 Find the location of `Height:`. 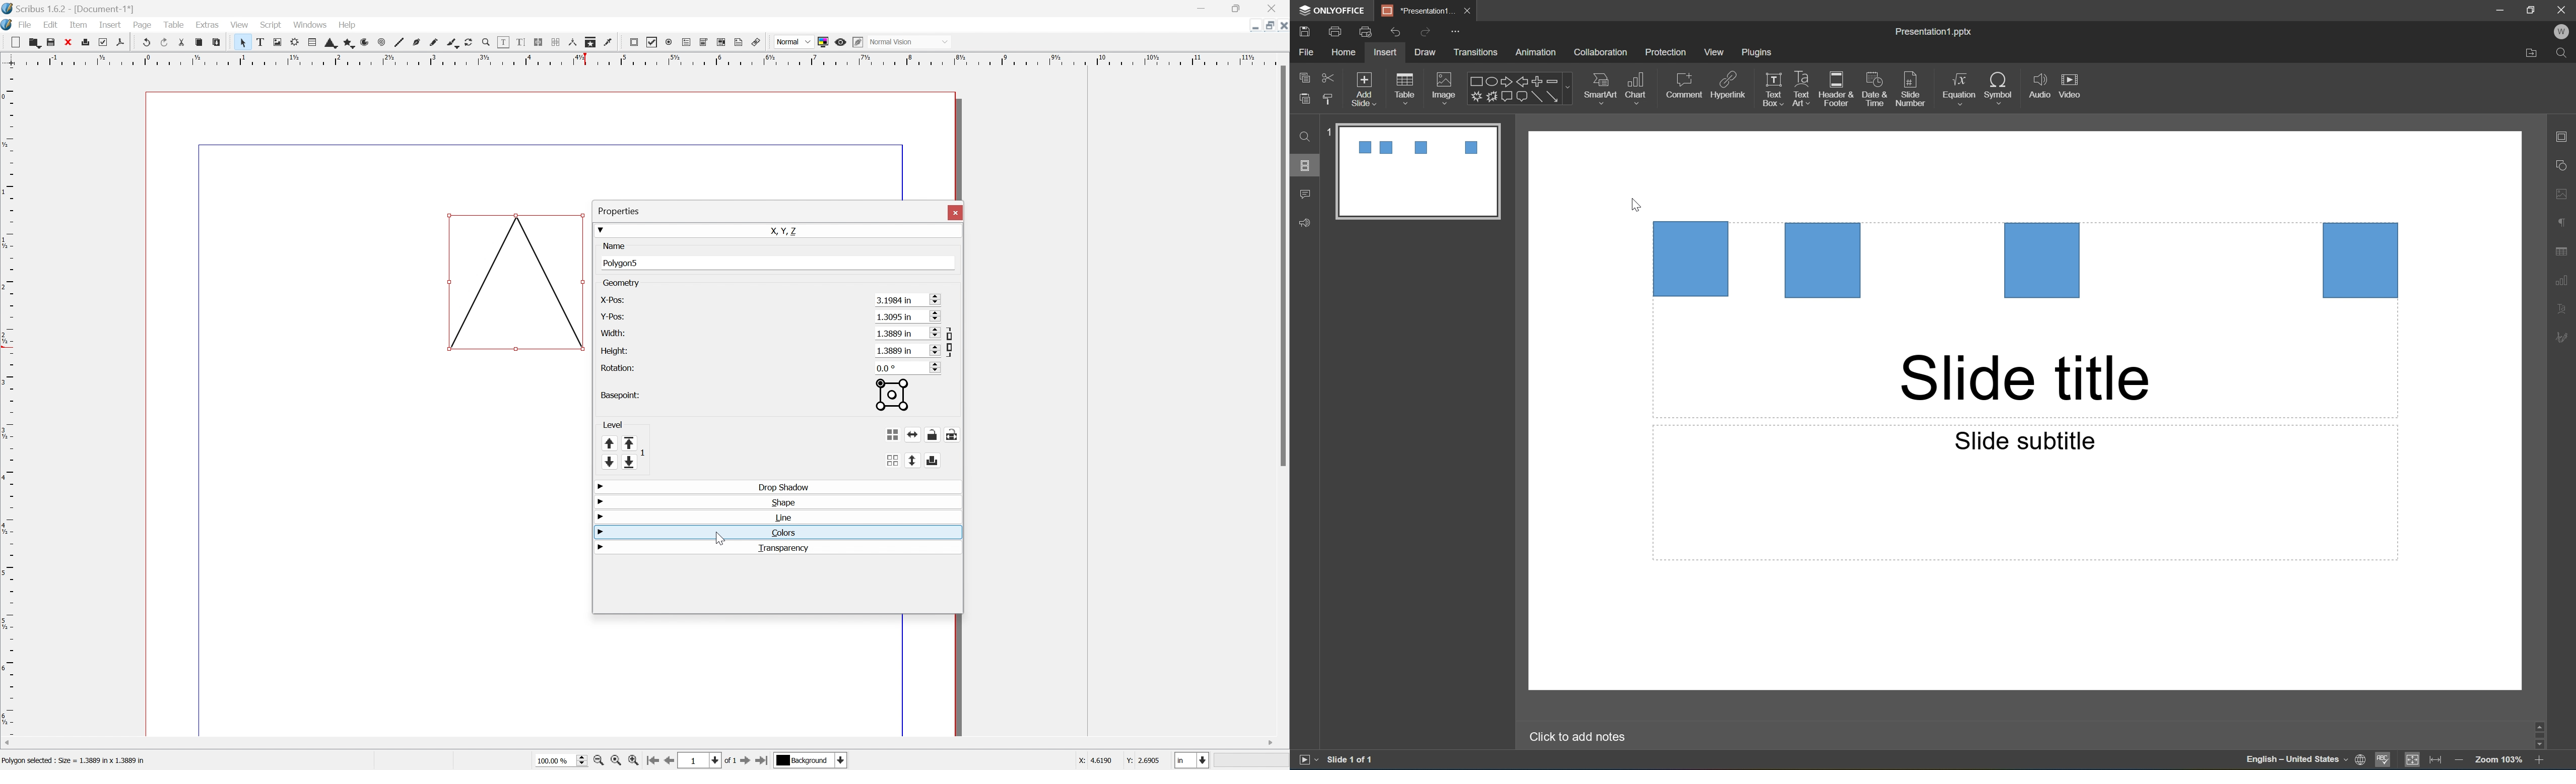

Height: is located at coordinates (614, 351).